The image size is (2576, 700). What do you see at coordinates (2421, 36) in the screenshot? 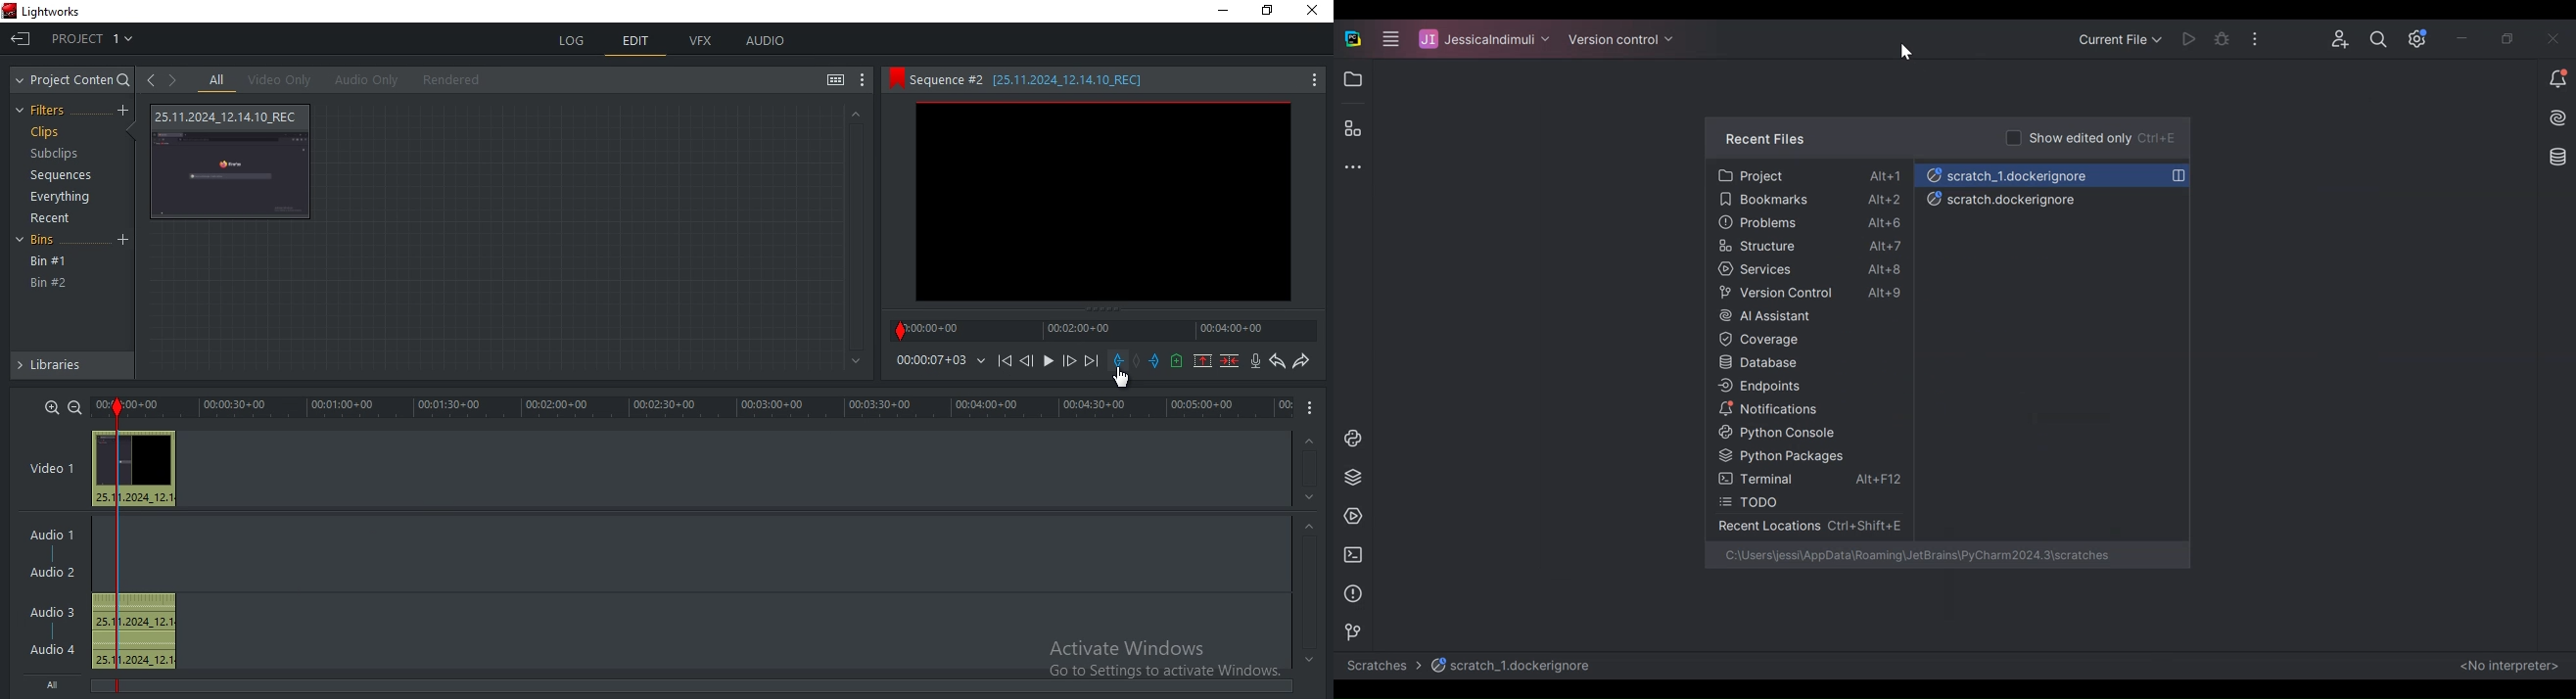
I see `Settings` at bounding box center [2421, 36].